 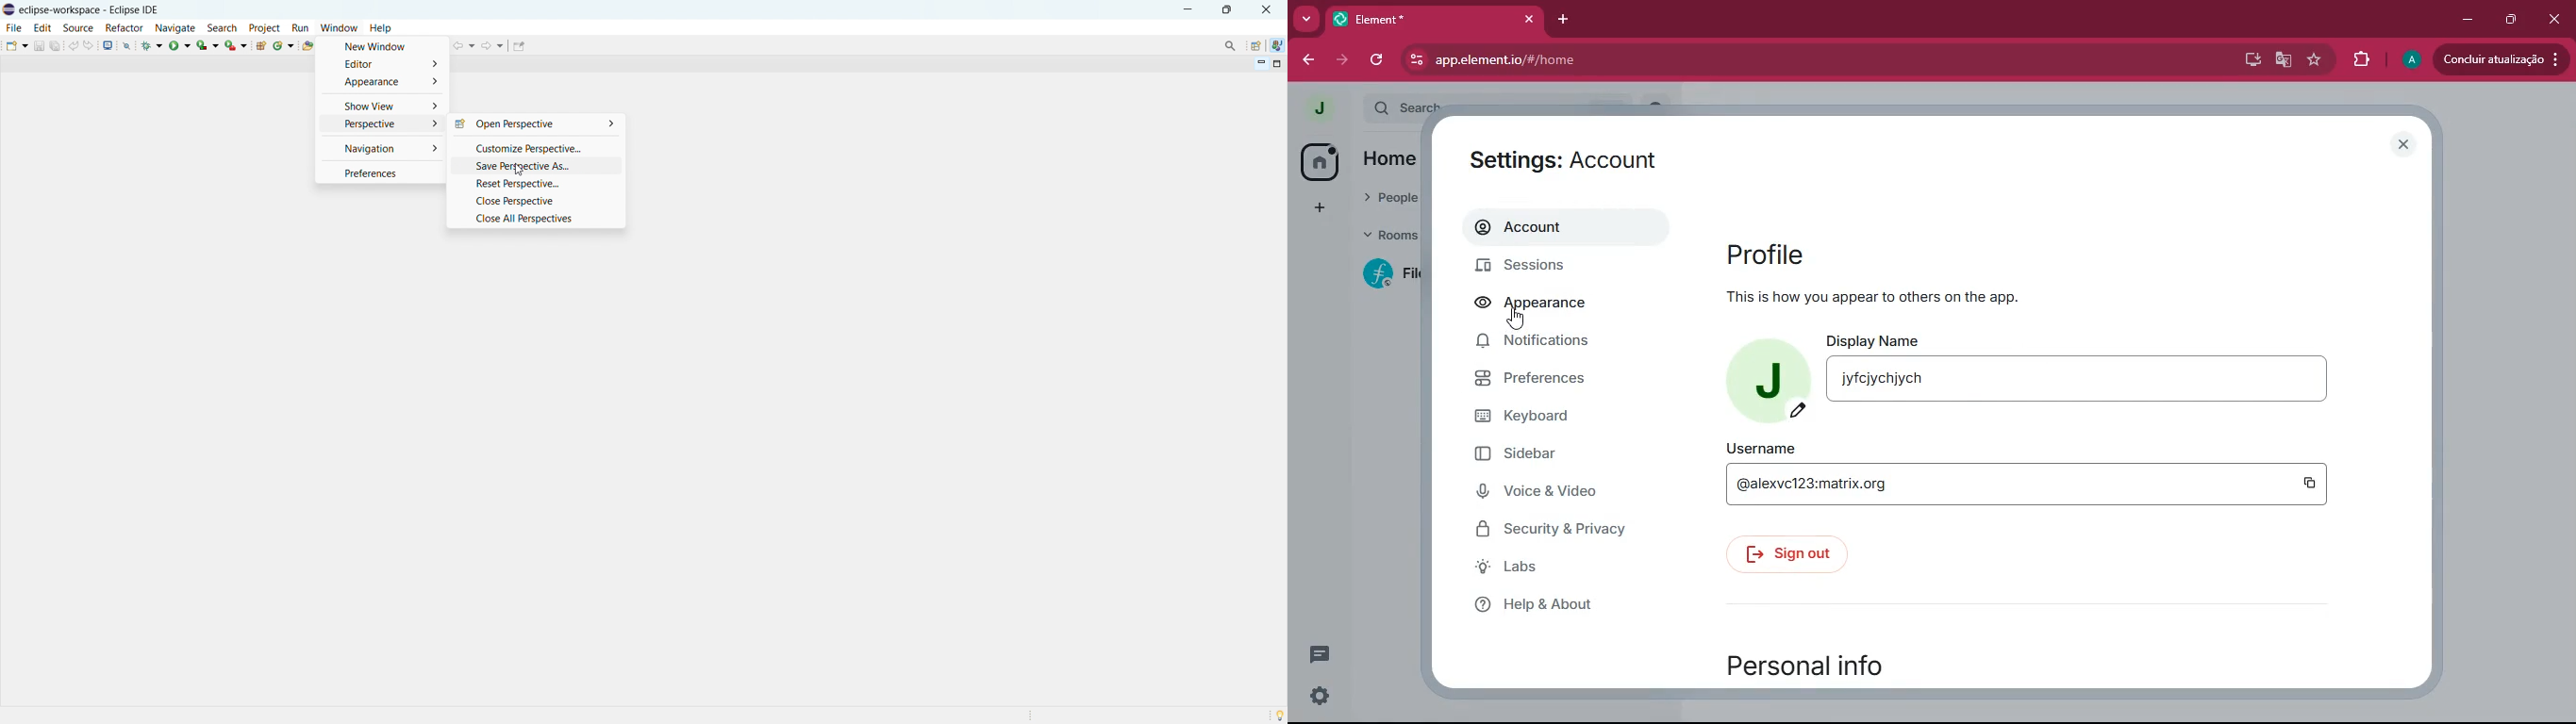 What do you see at coordinates (2402, 141) in the screenshot?
I see `close` at bounding box center [2402, 141].